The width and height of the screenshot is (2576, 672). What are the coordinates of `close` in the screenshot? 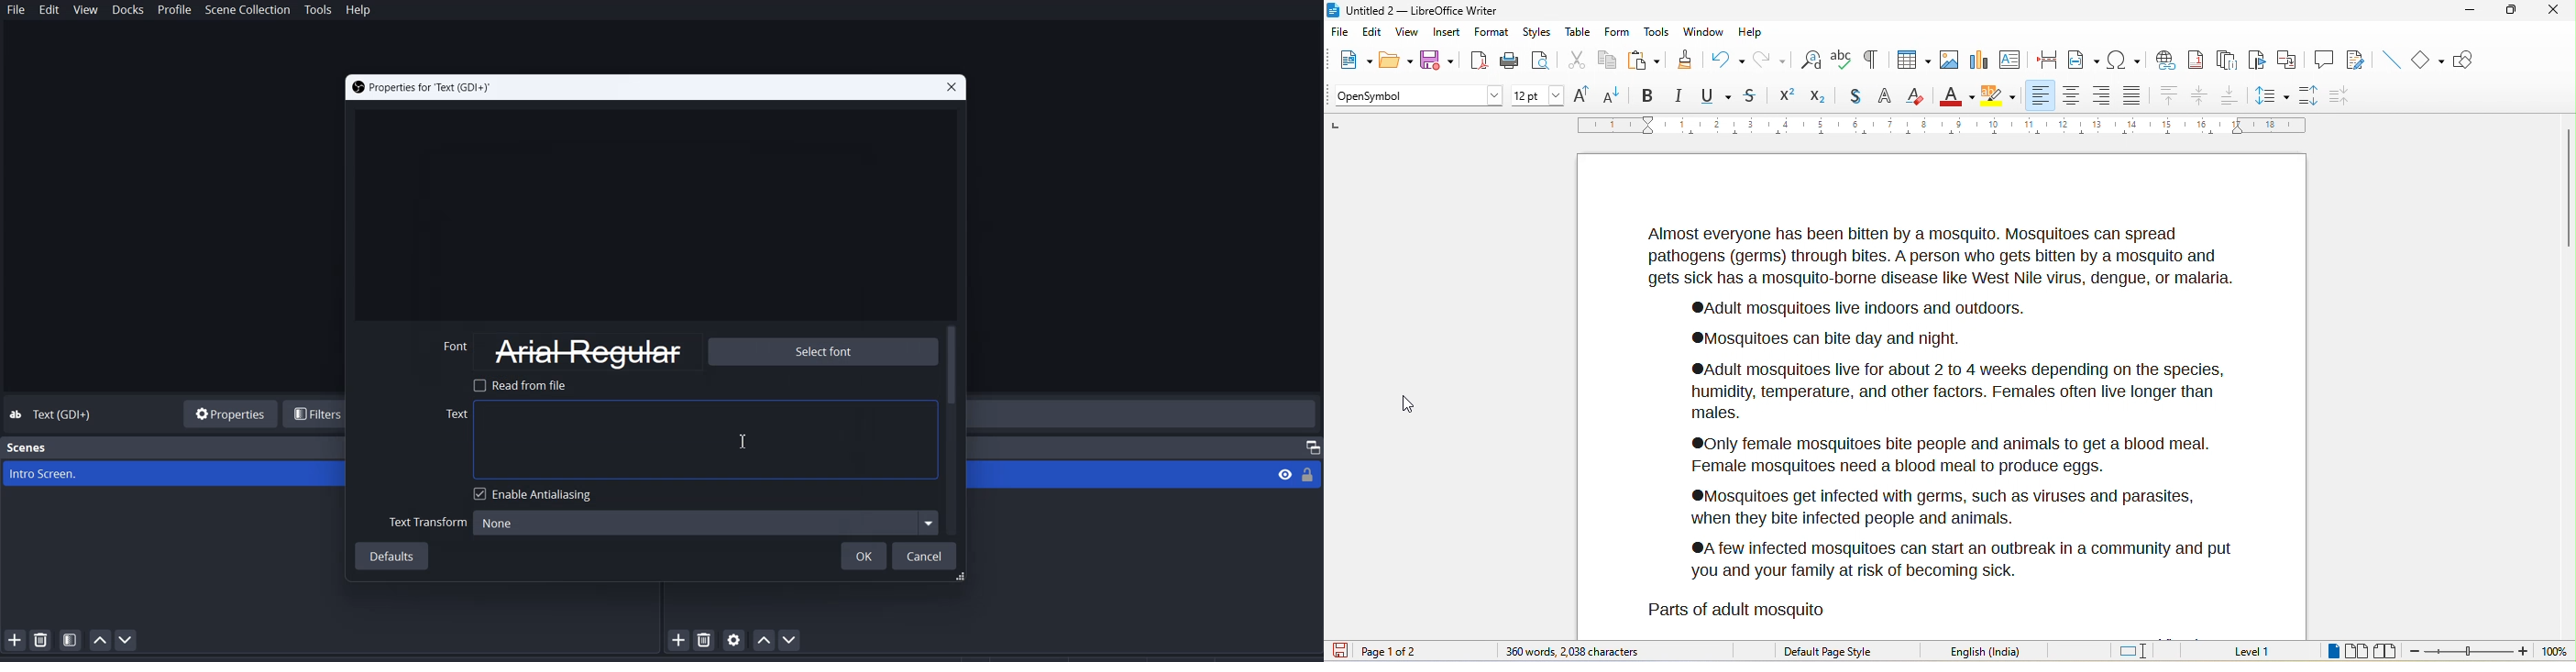 It's located at (2552, 11).